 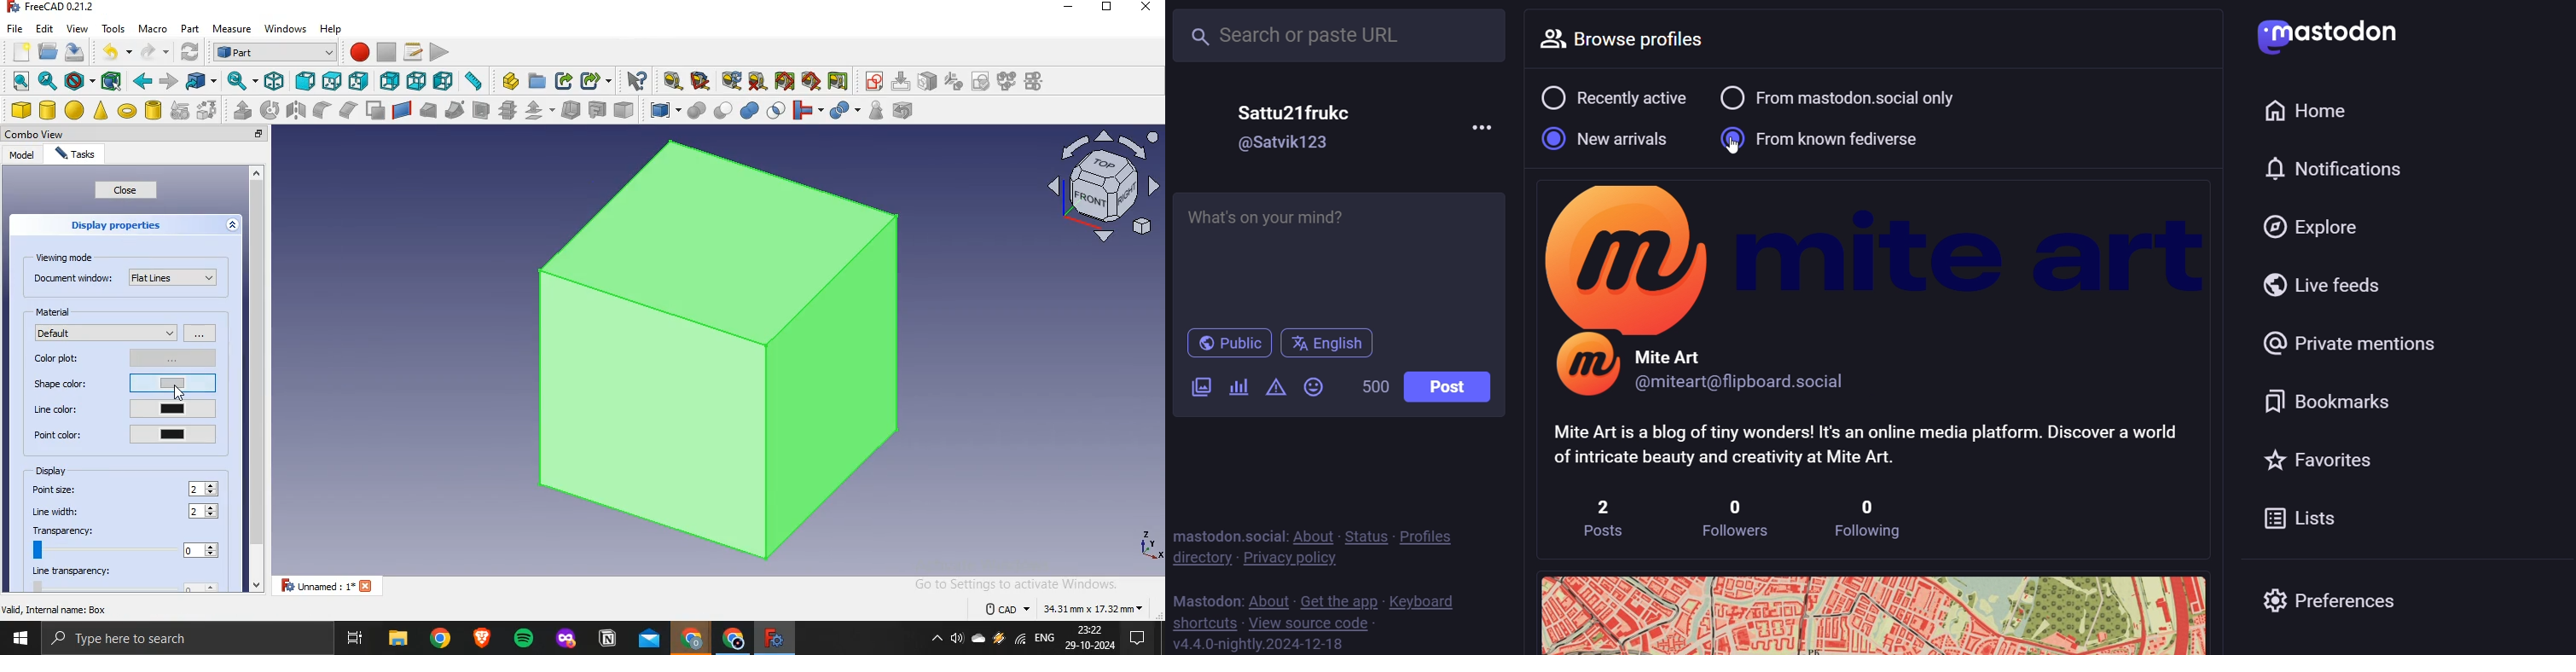 I want to click on save file, so click(x=75, y=52).